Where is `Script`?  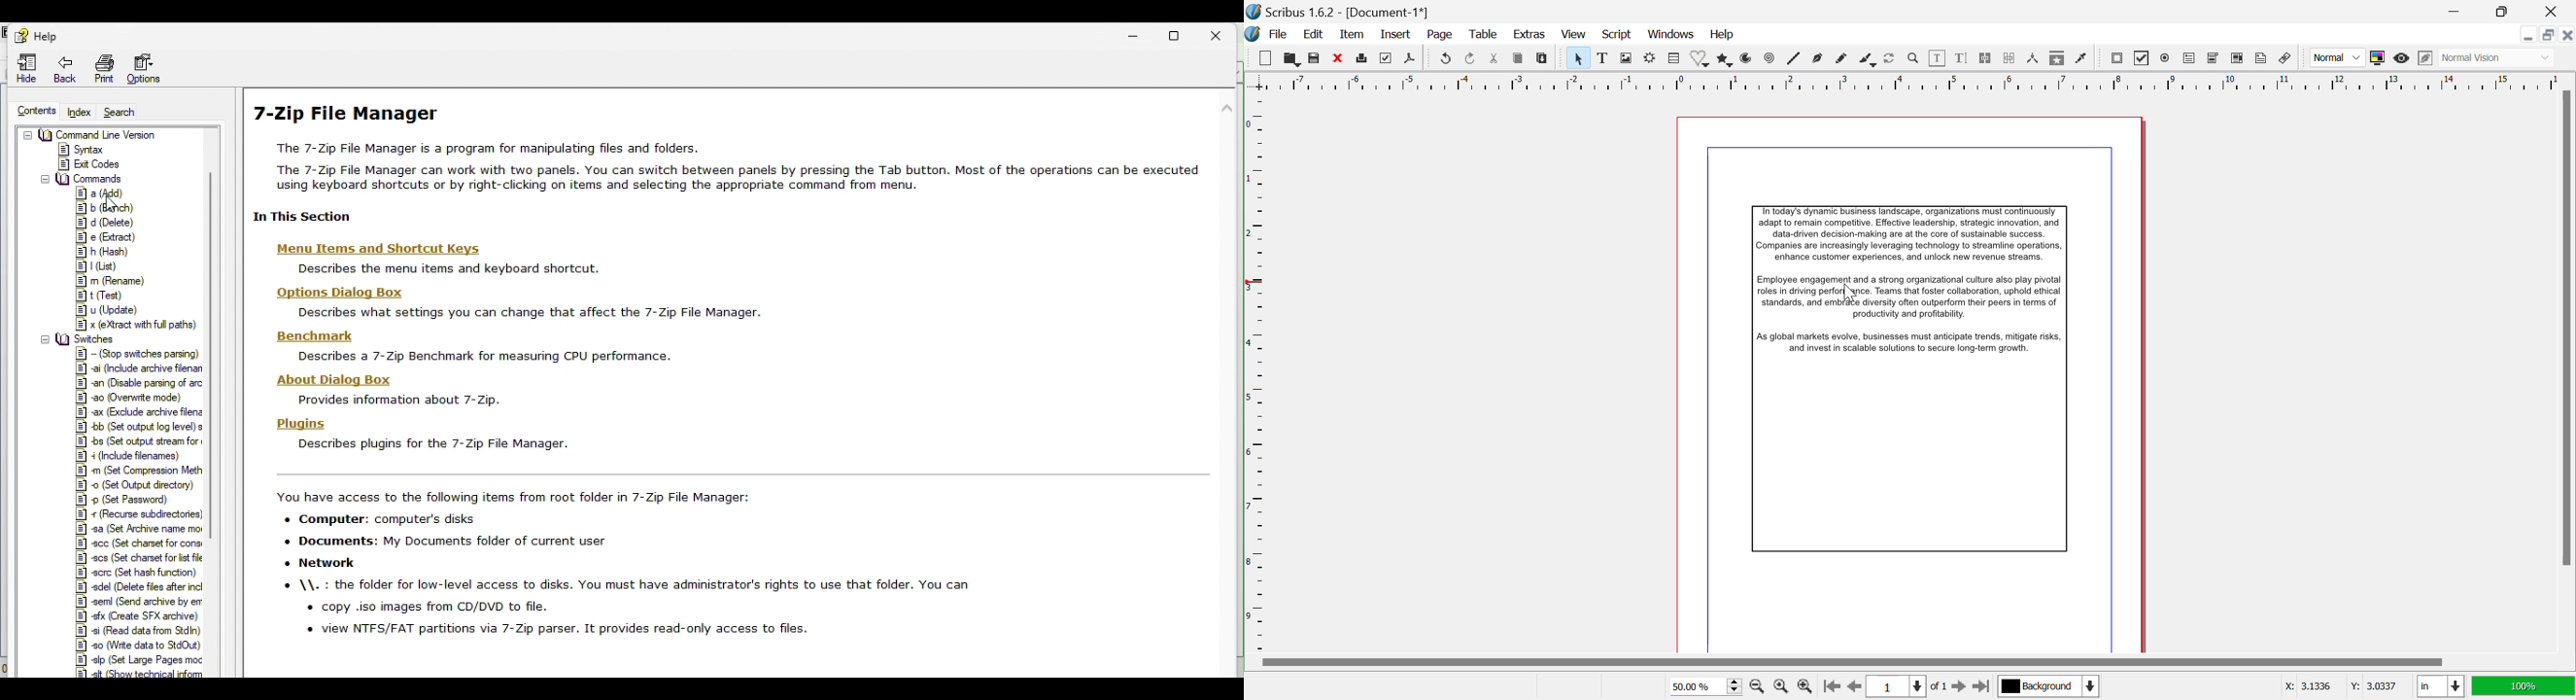
Script is located at coordinates (1616, 35).